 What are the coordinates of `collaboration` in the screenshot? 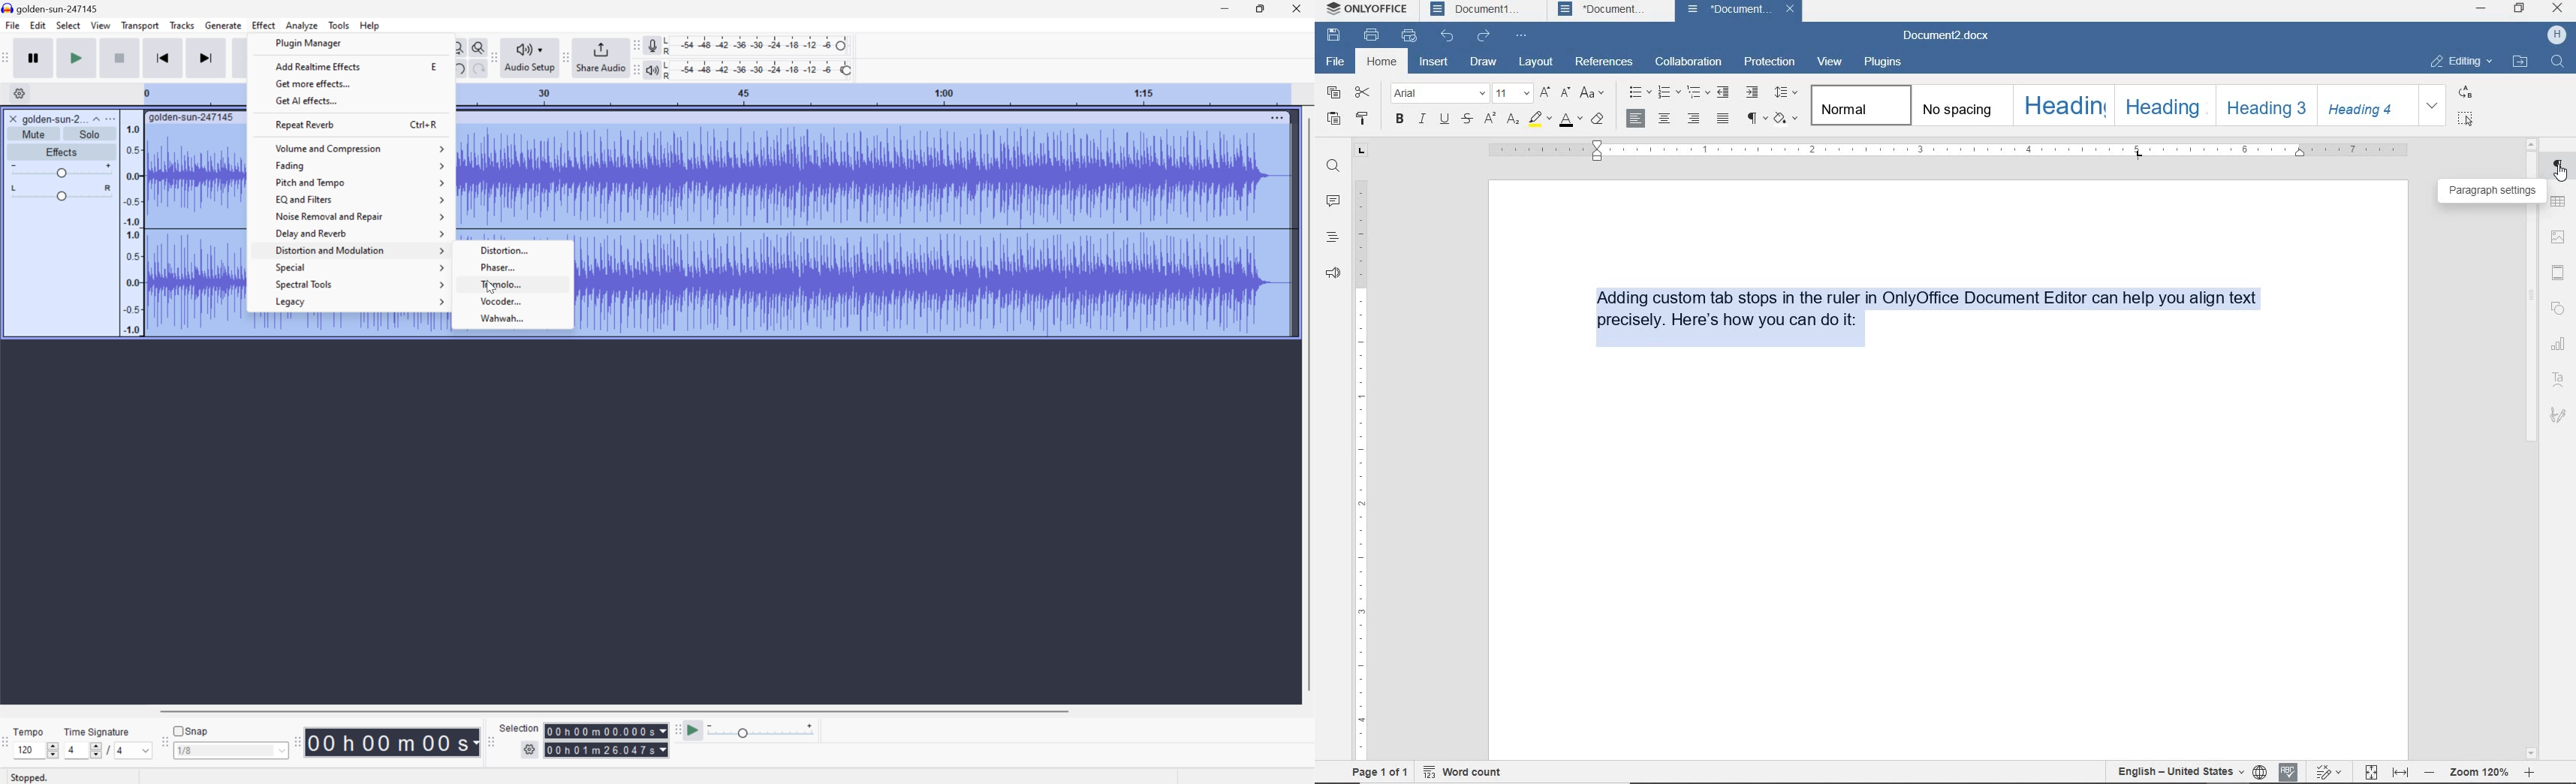 It's located at (1687, 62).